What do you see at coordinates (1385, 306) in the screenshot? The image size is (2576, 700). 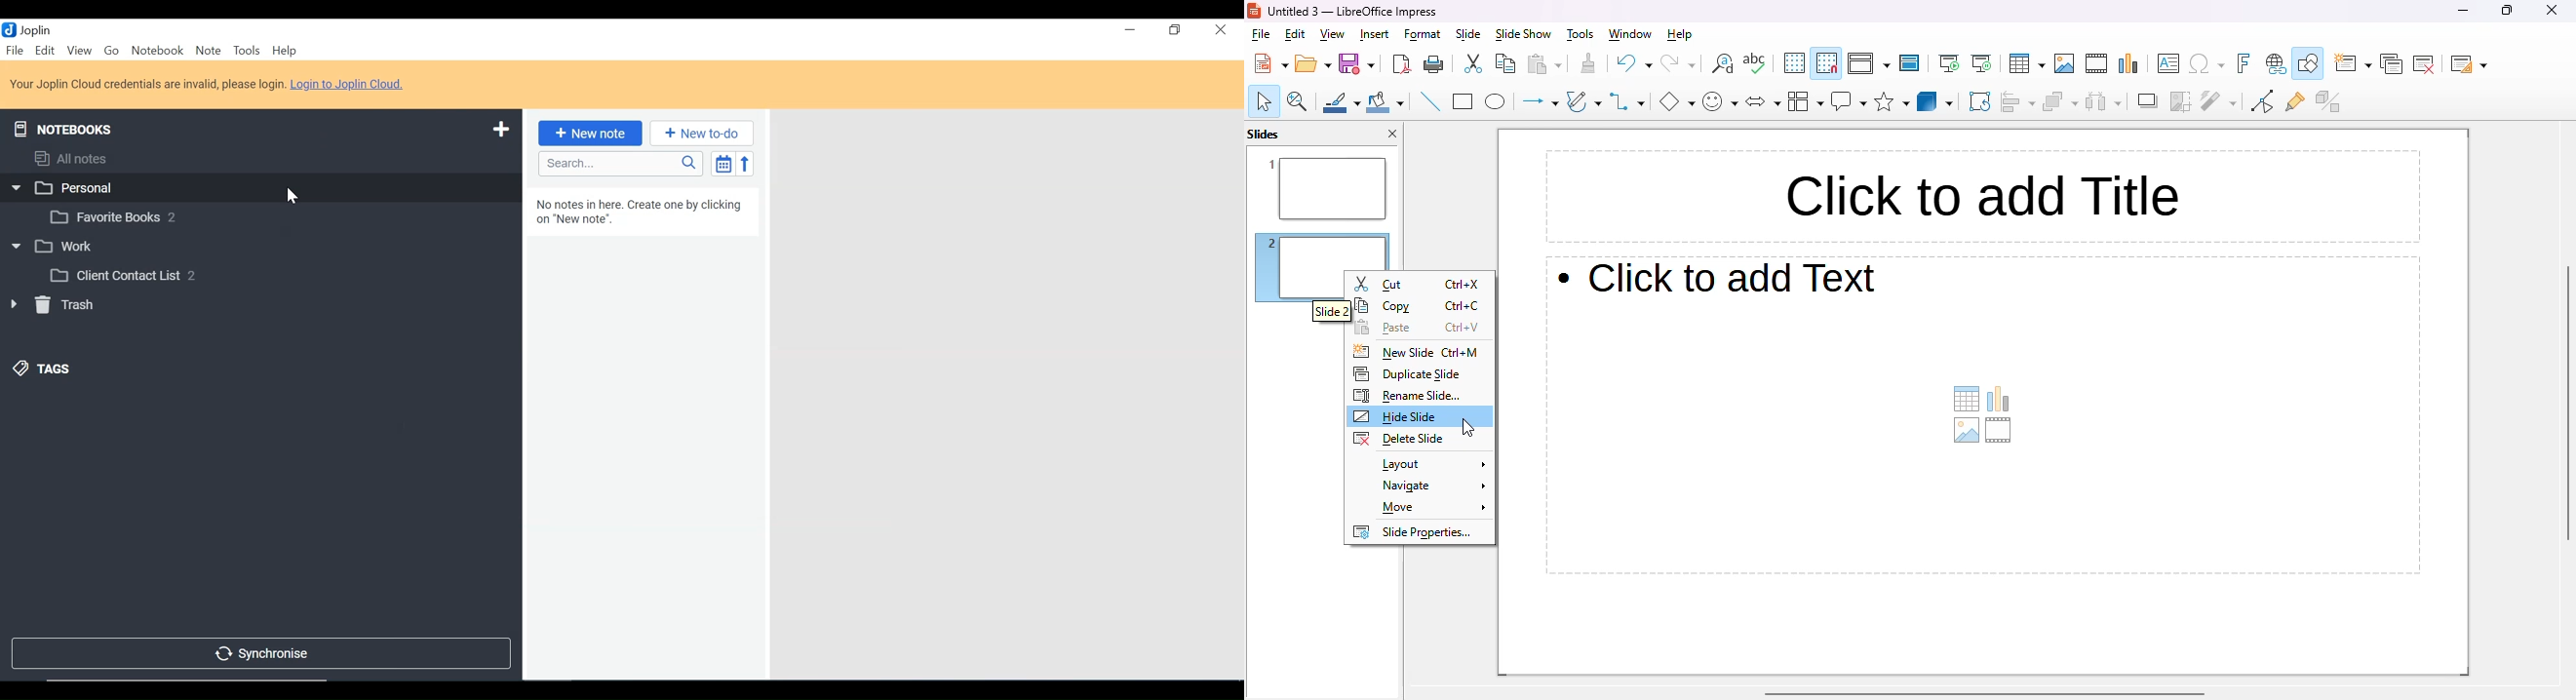 I see `copy` at bounding box center [1385, 306].